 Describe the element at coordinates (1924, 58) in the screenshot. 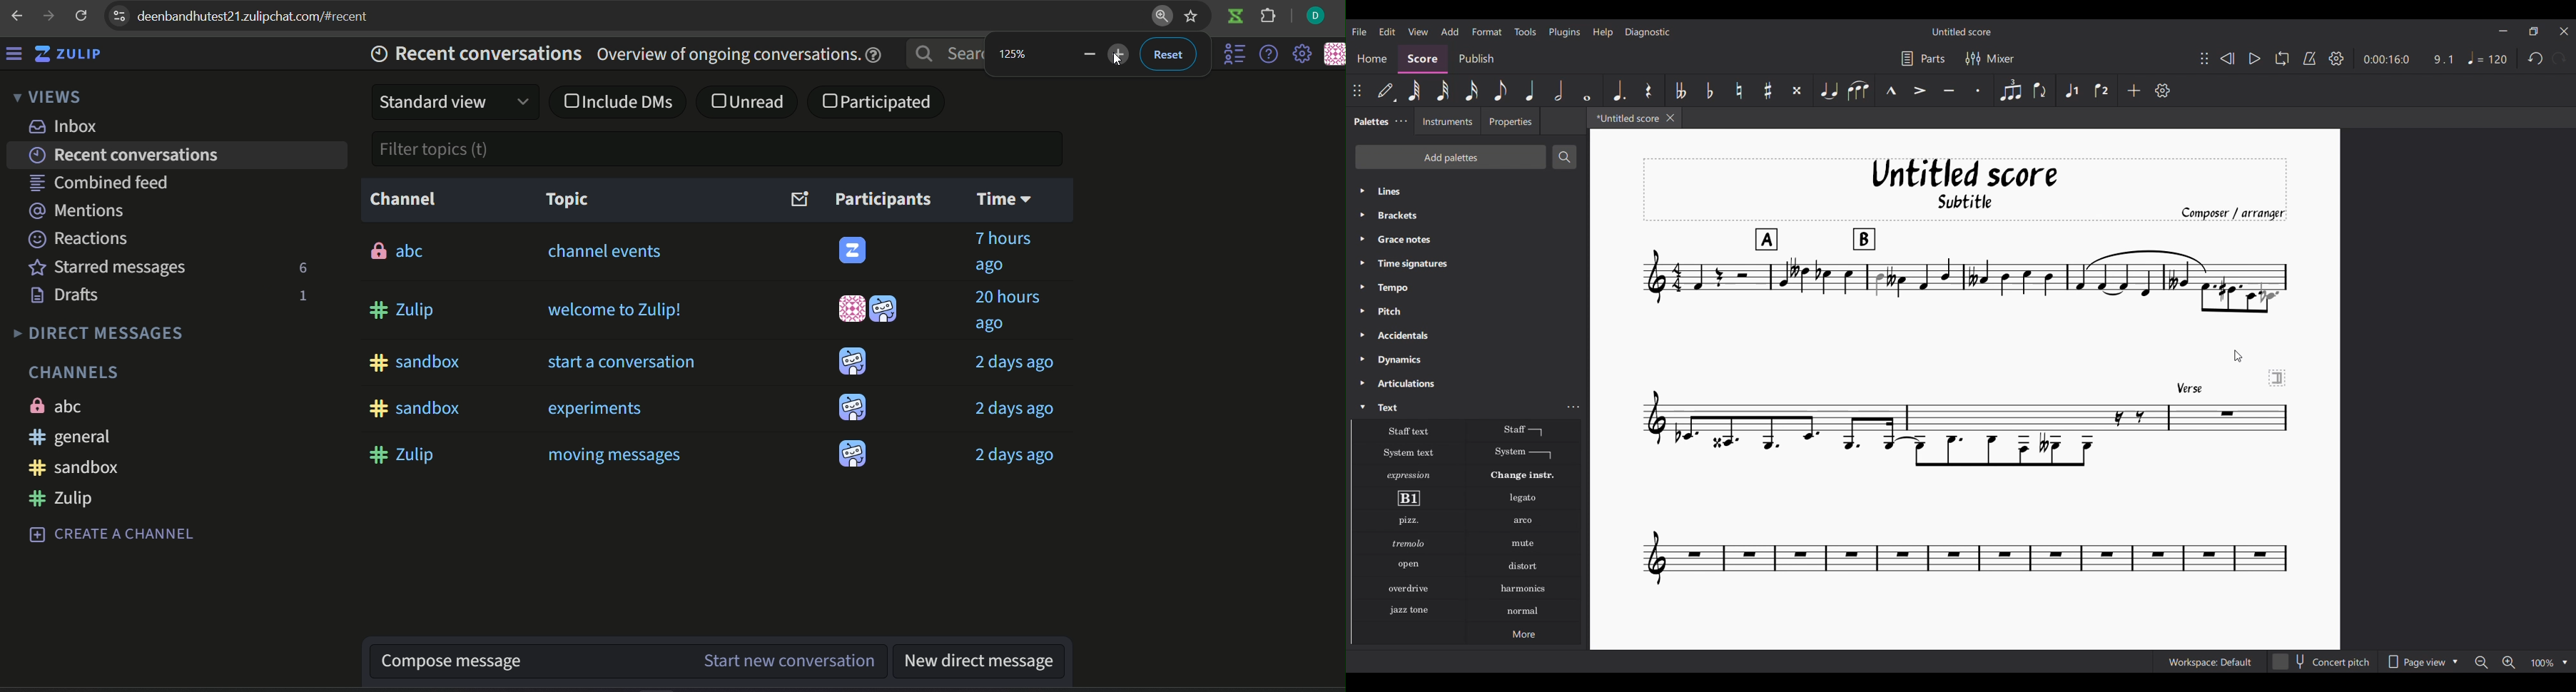

I see `Parts settings` at that location.